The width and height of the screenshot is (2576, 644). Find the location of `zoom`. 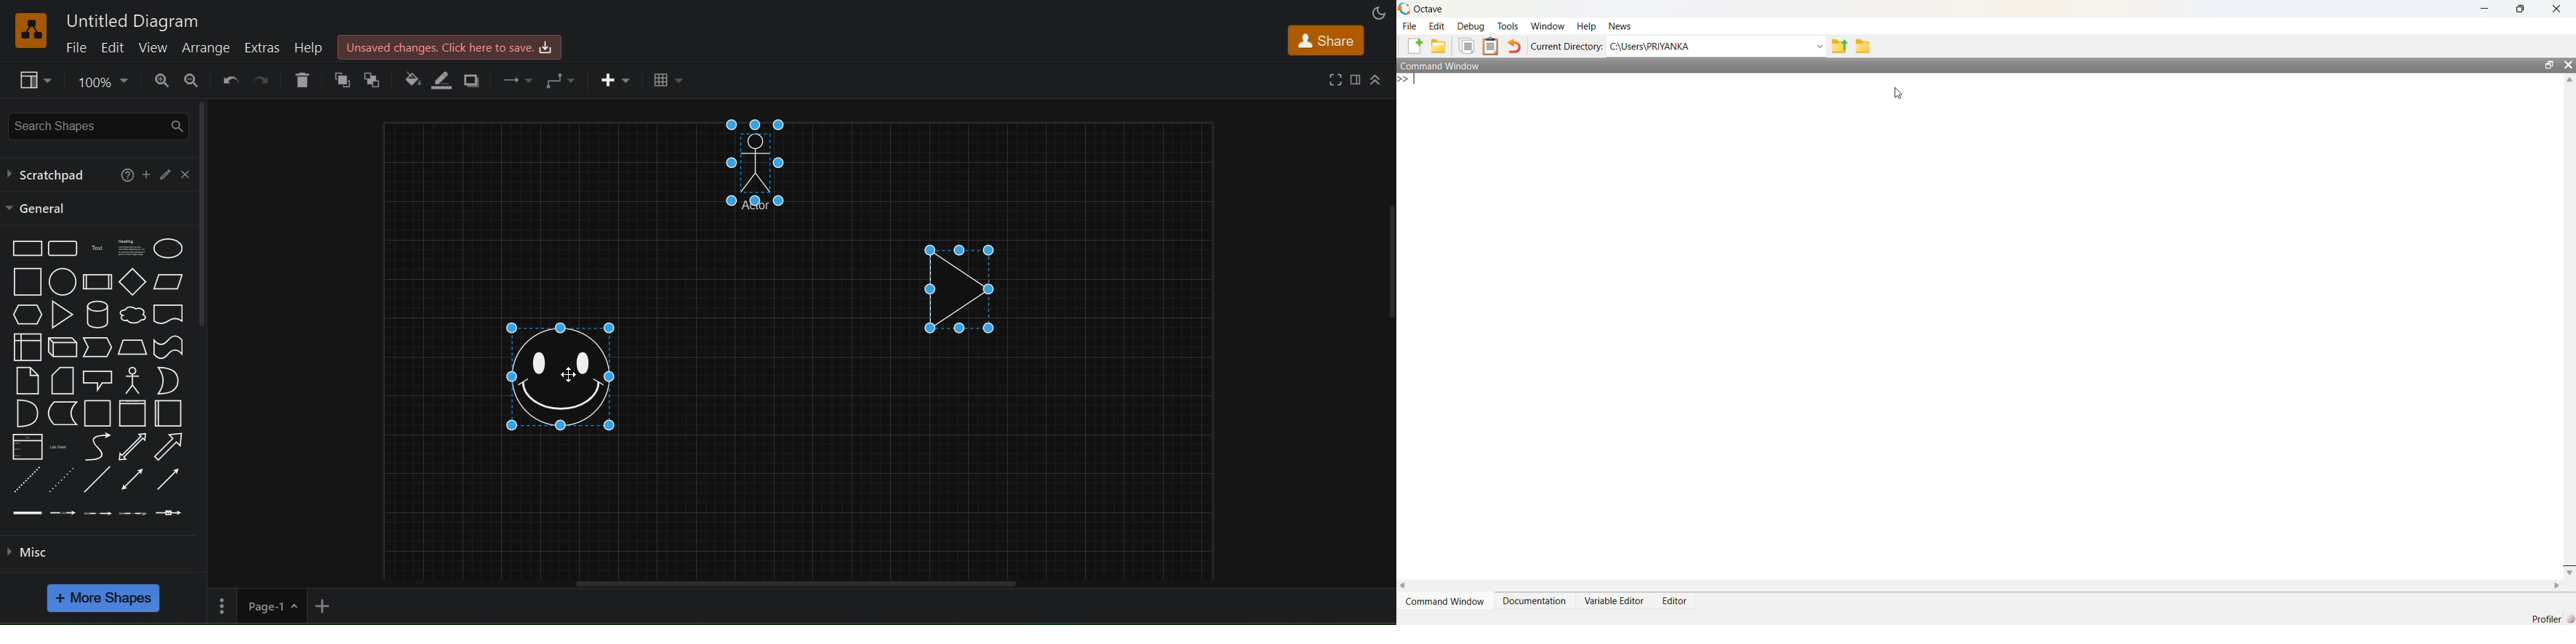

zoom is located at coordinates (99, 81).